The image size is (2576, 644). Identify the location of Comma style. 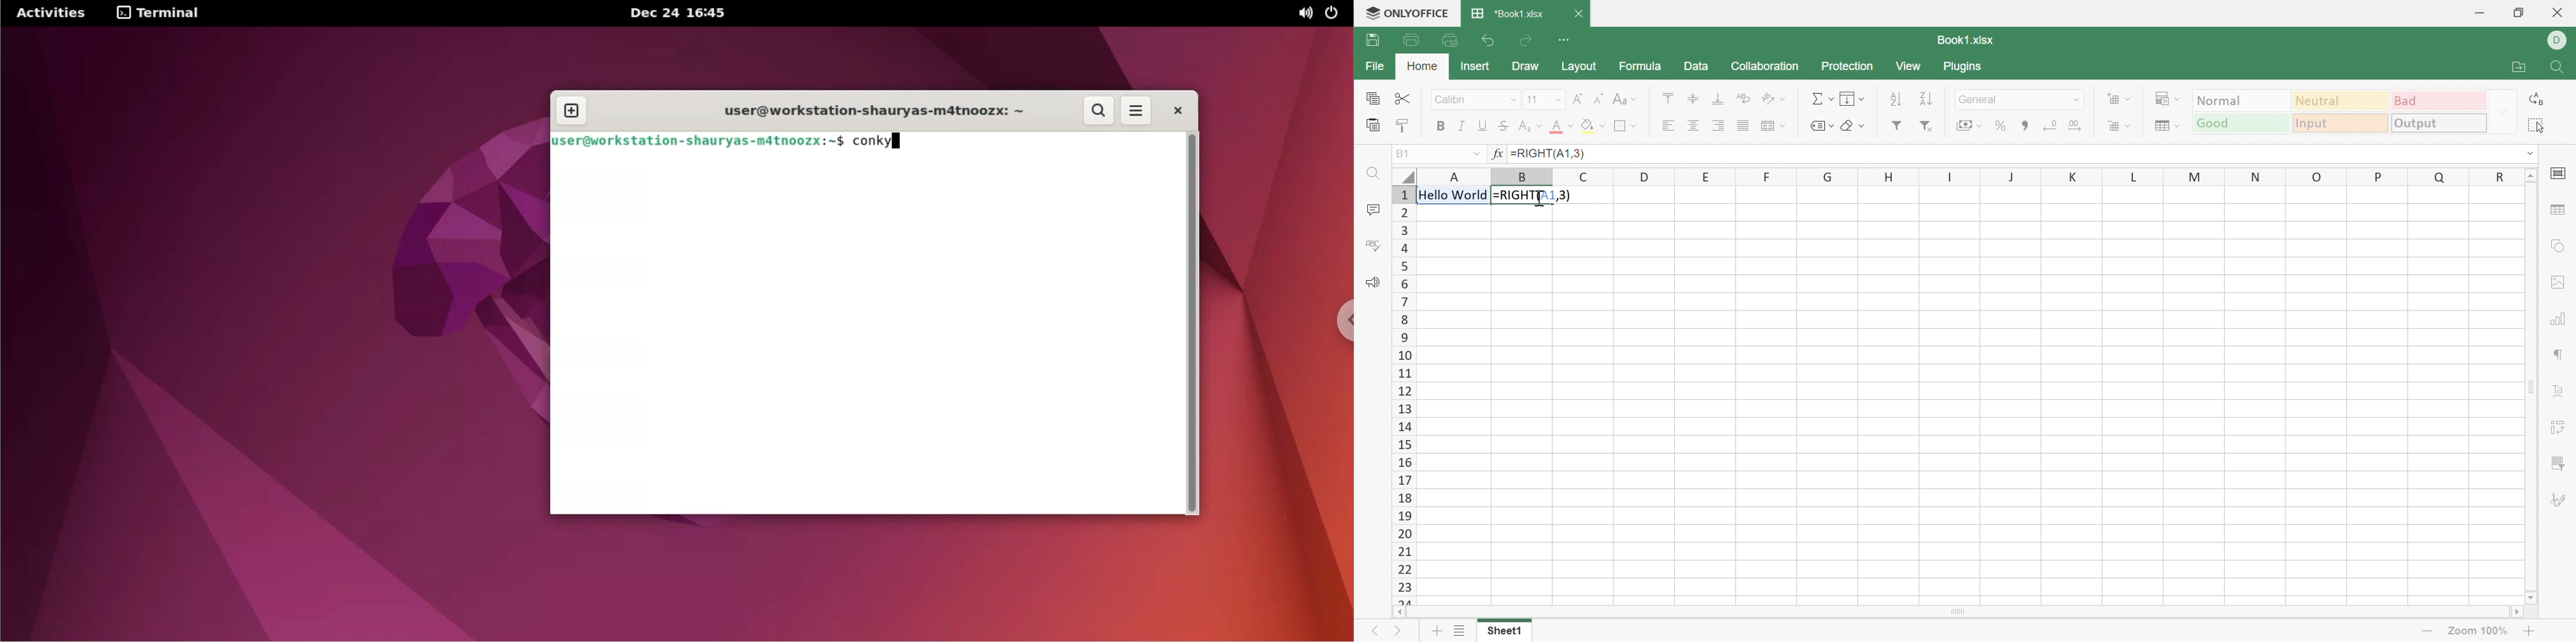
(2027, 125).